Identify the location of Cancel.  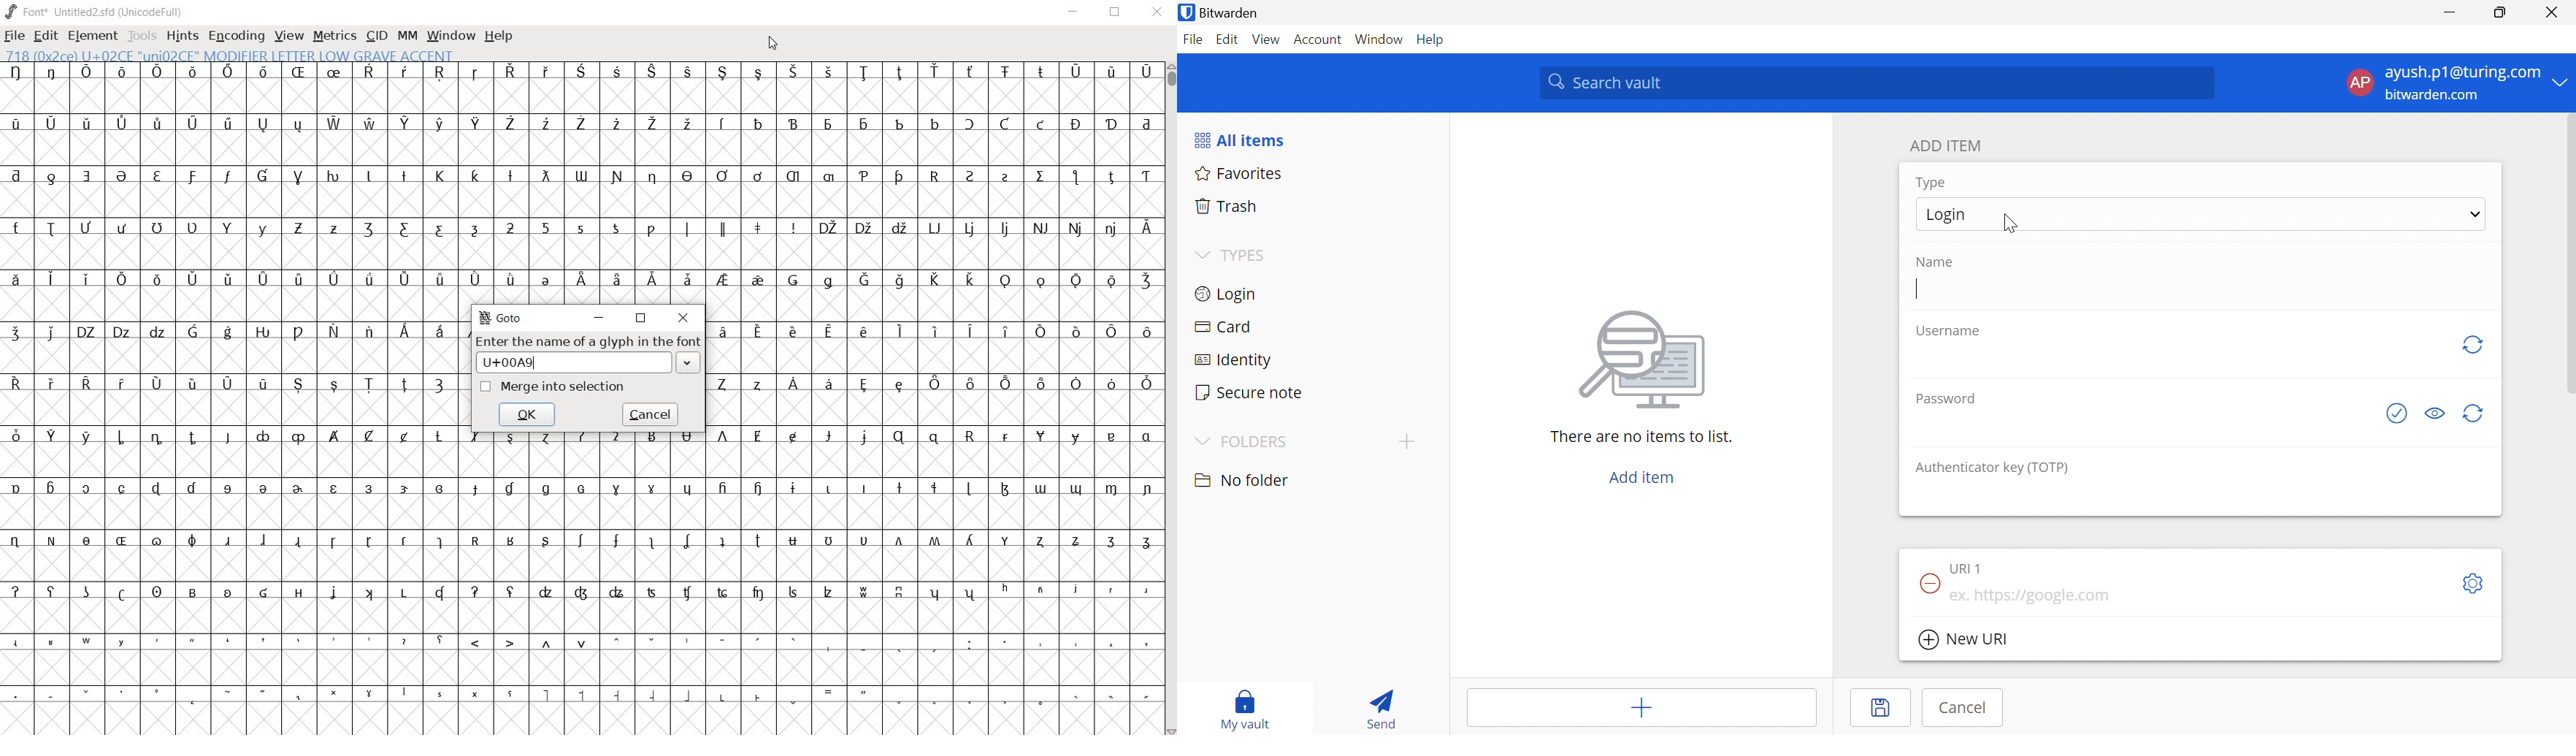
(1968, 708).